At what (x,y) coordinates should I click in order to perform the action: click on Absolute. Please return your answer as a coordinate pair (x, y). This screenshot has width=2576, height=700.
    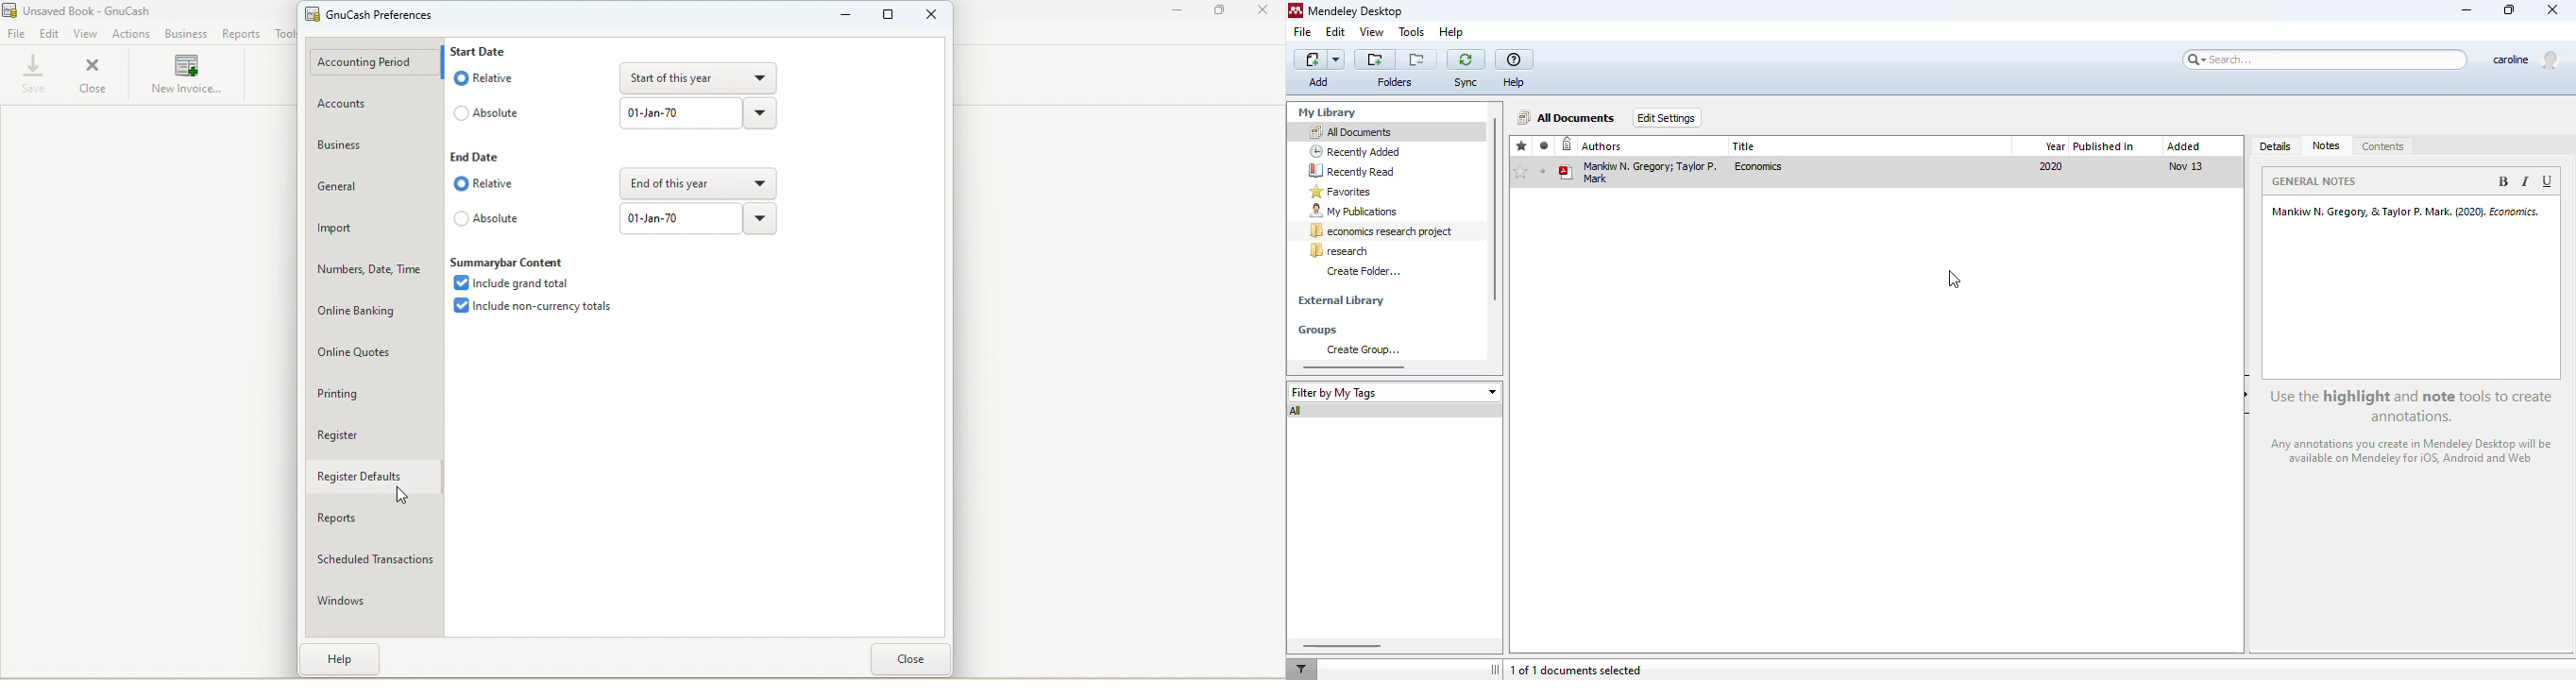
    Looking at the image, I should click on (494, 111).